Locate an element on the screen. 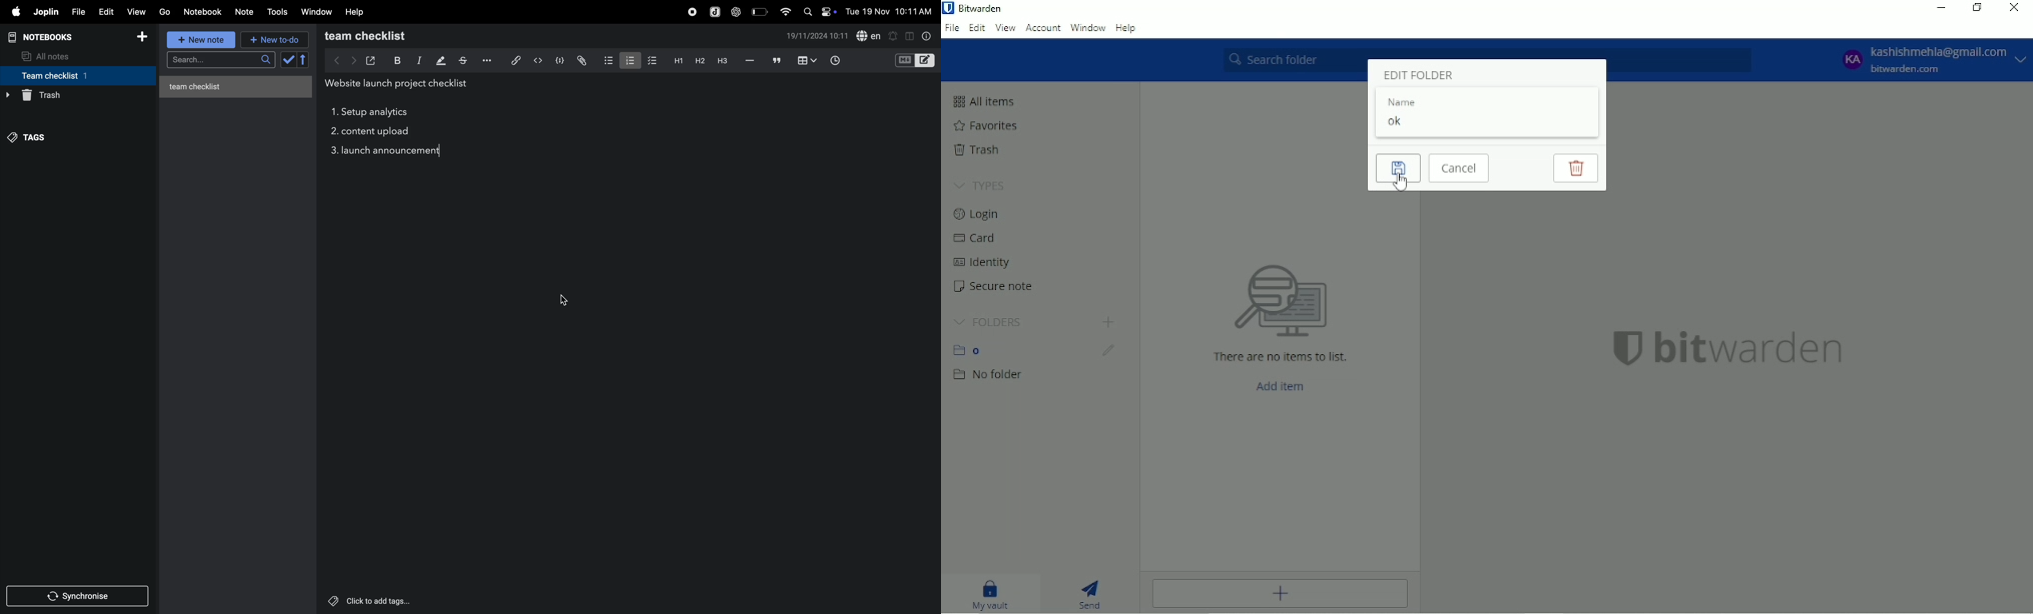  task 3 is located at coordinates (334, 150).